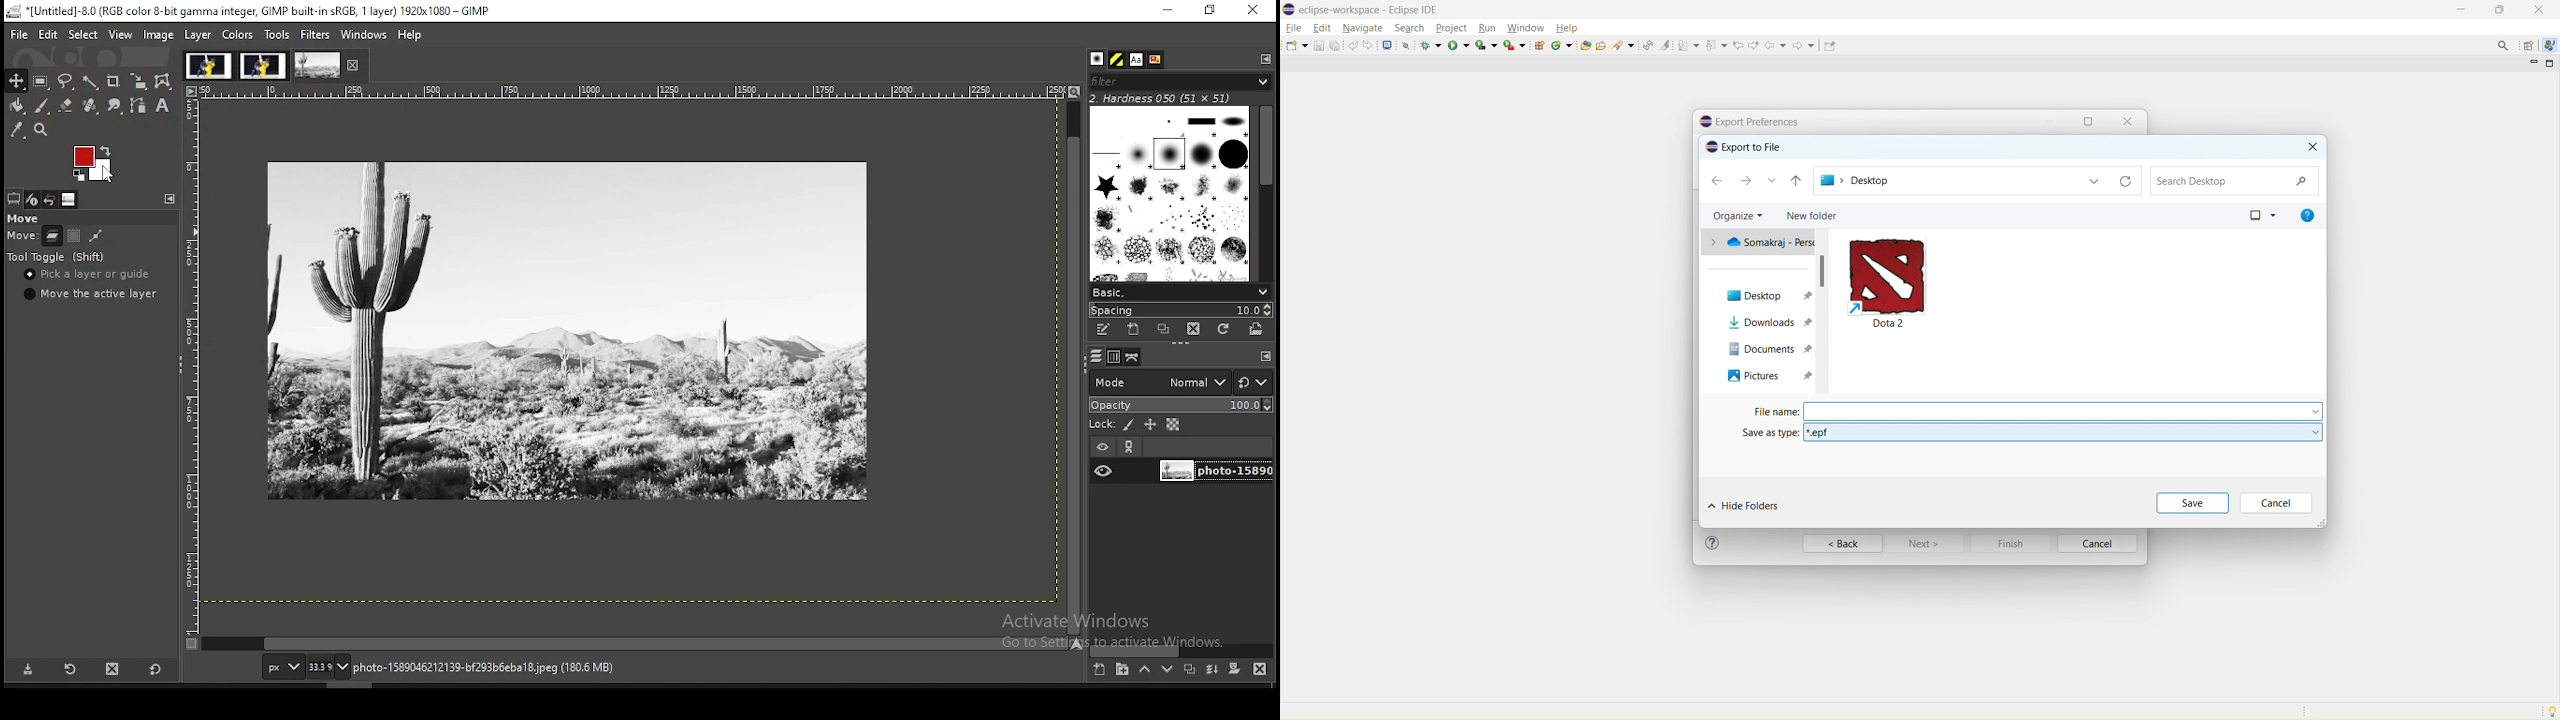  I want to click on text tool, so click(164, 106).